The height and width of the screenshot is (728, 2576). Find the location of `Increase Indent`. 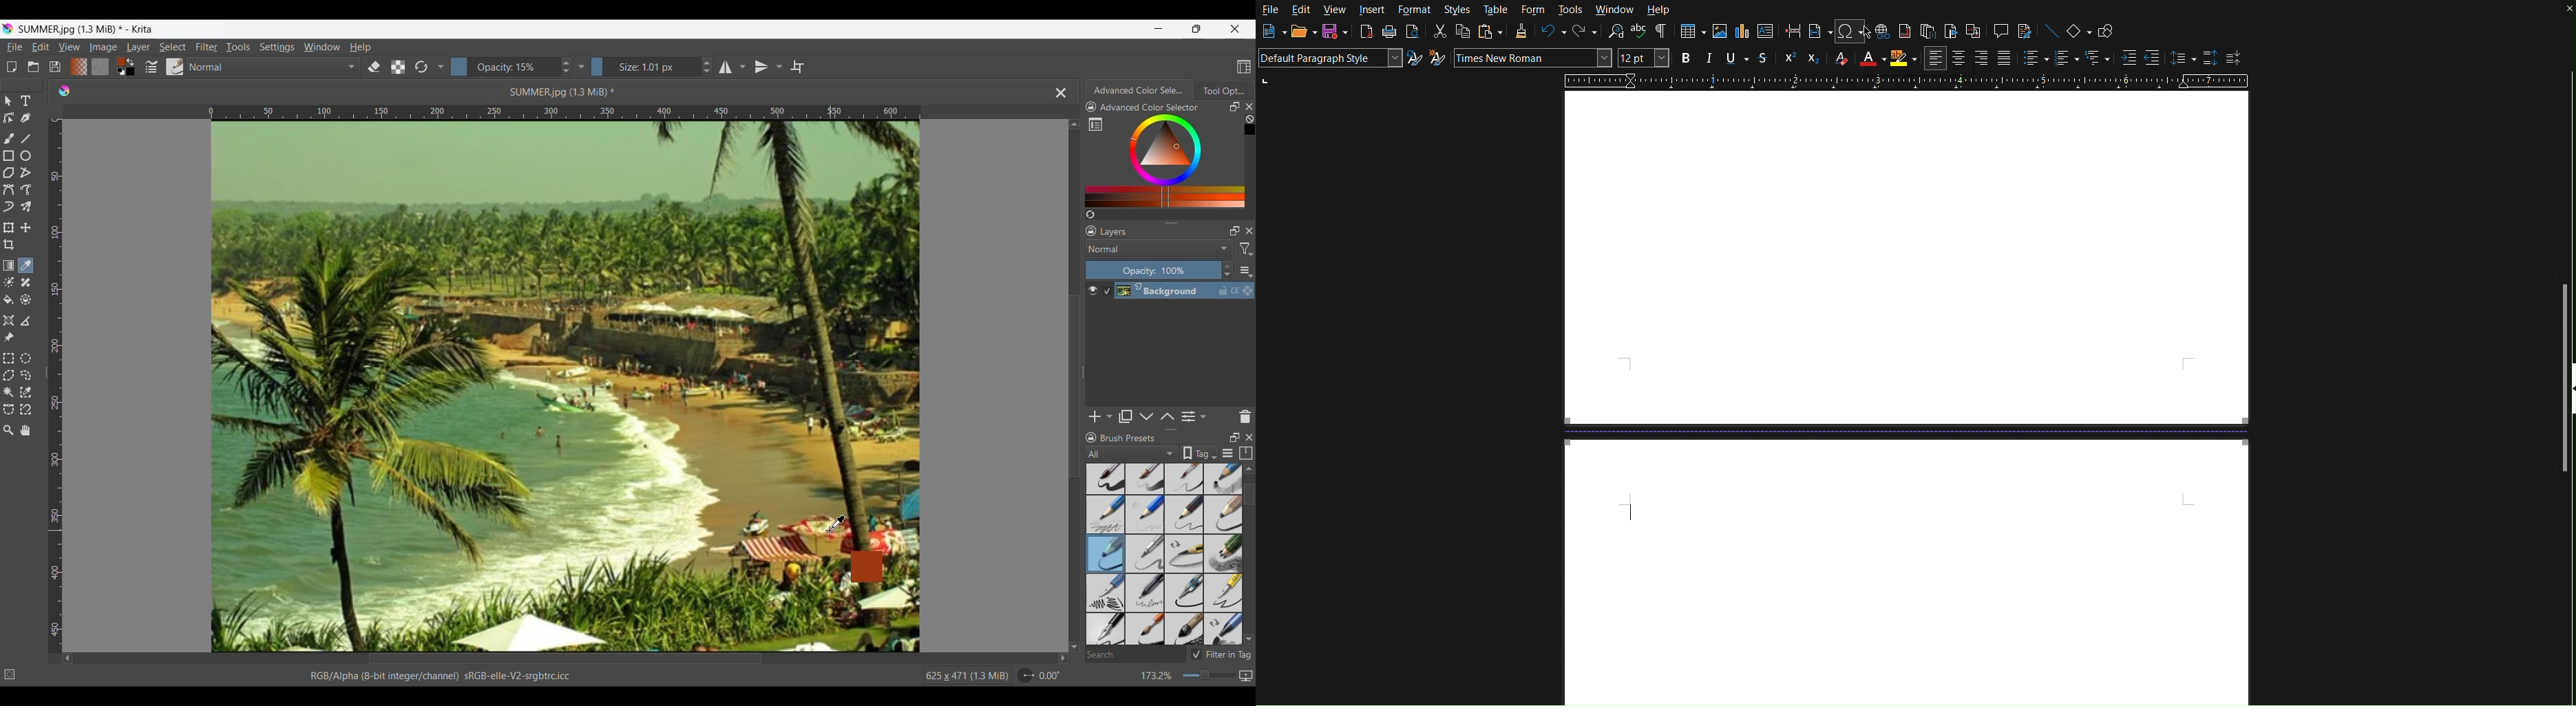

Increase Indent is located at coordinates (2126, 58).